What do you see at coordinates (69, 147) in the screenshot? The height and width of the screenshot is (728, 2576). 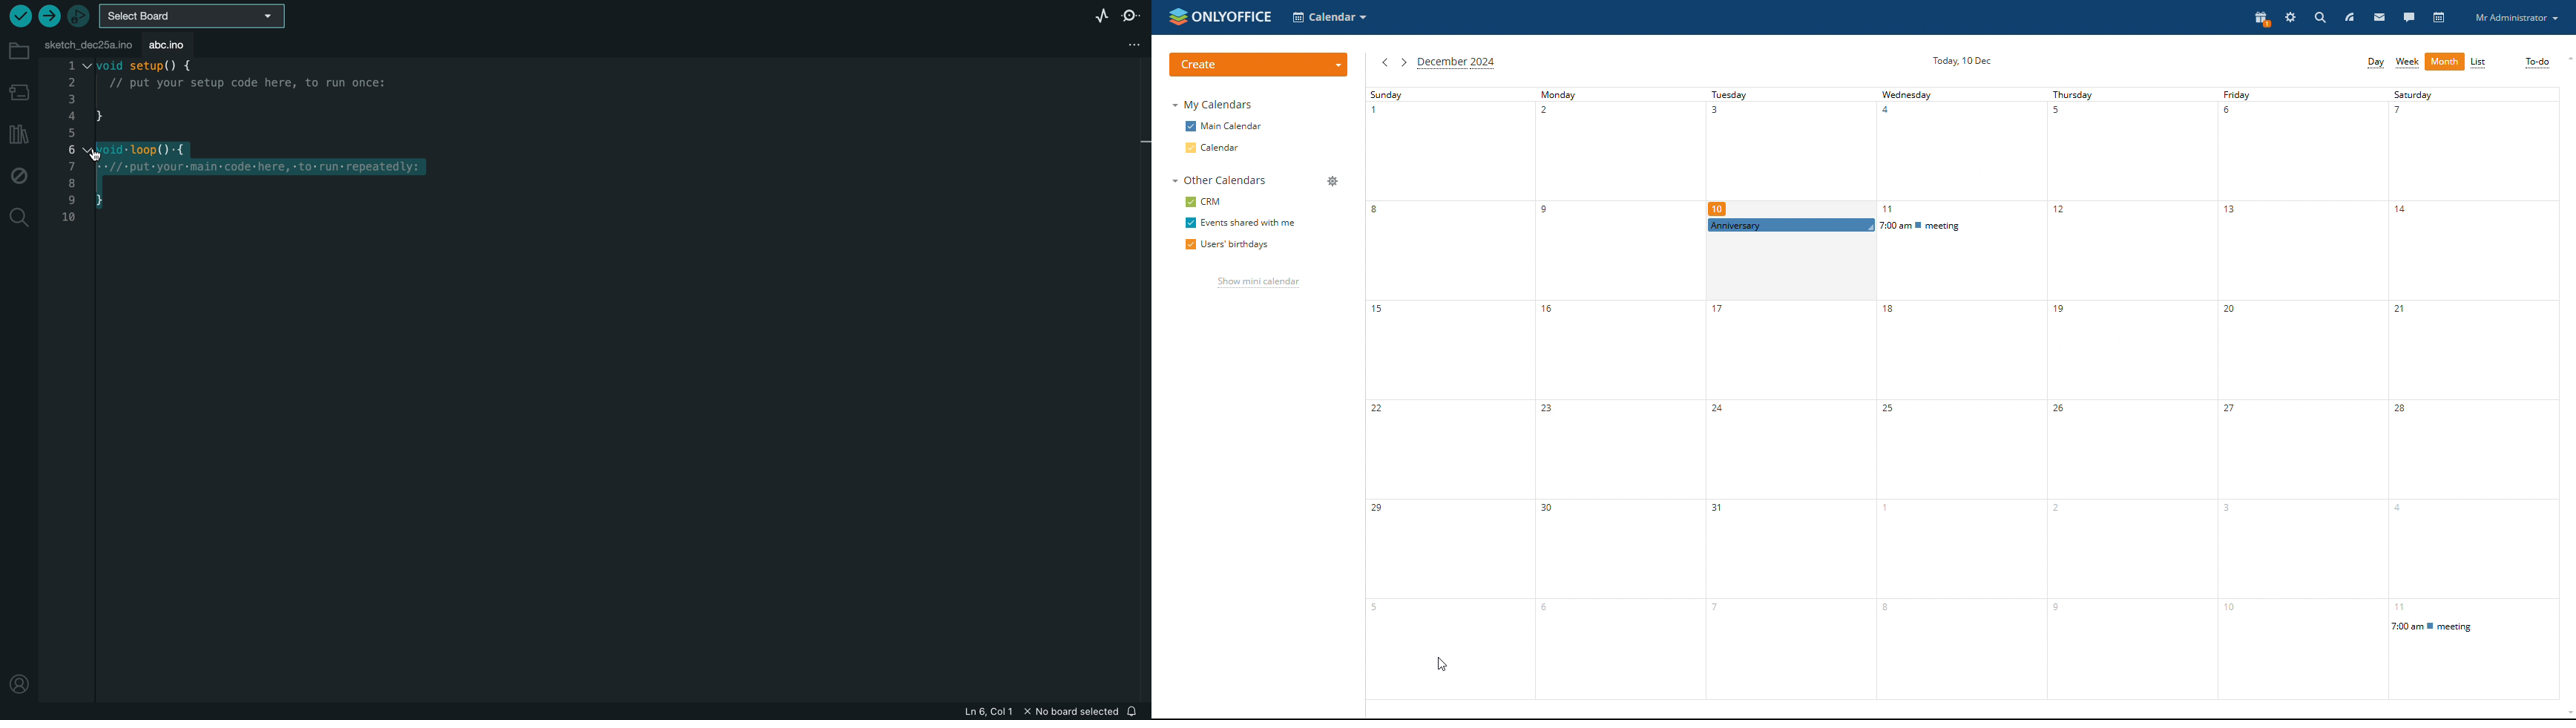 I see `1,2,3,4,5,6,7,8,9,10` at bounding box center [69, 147].